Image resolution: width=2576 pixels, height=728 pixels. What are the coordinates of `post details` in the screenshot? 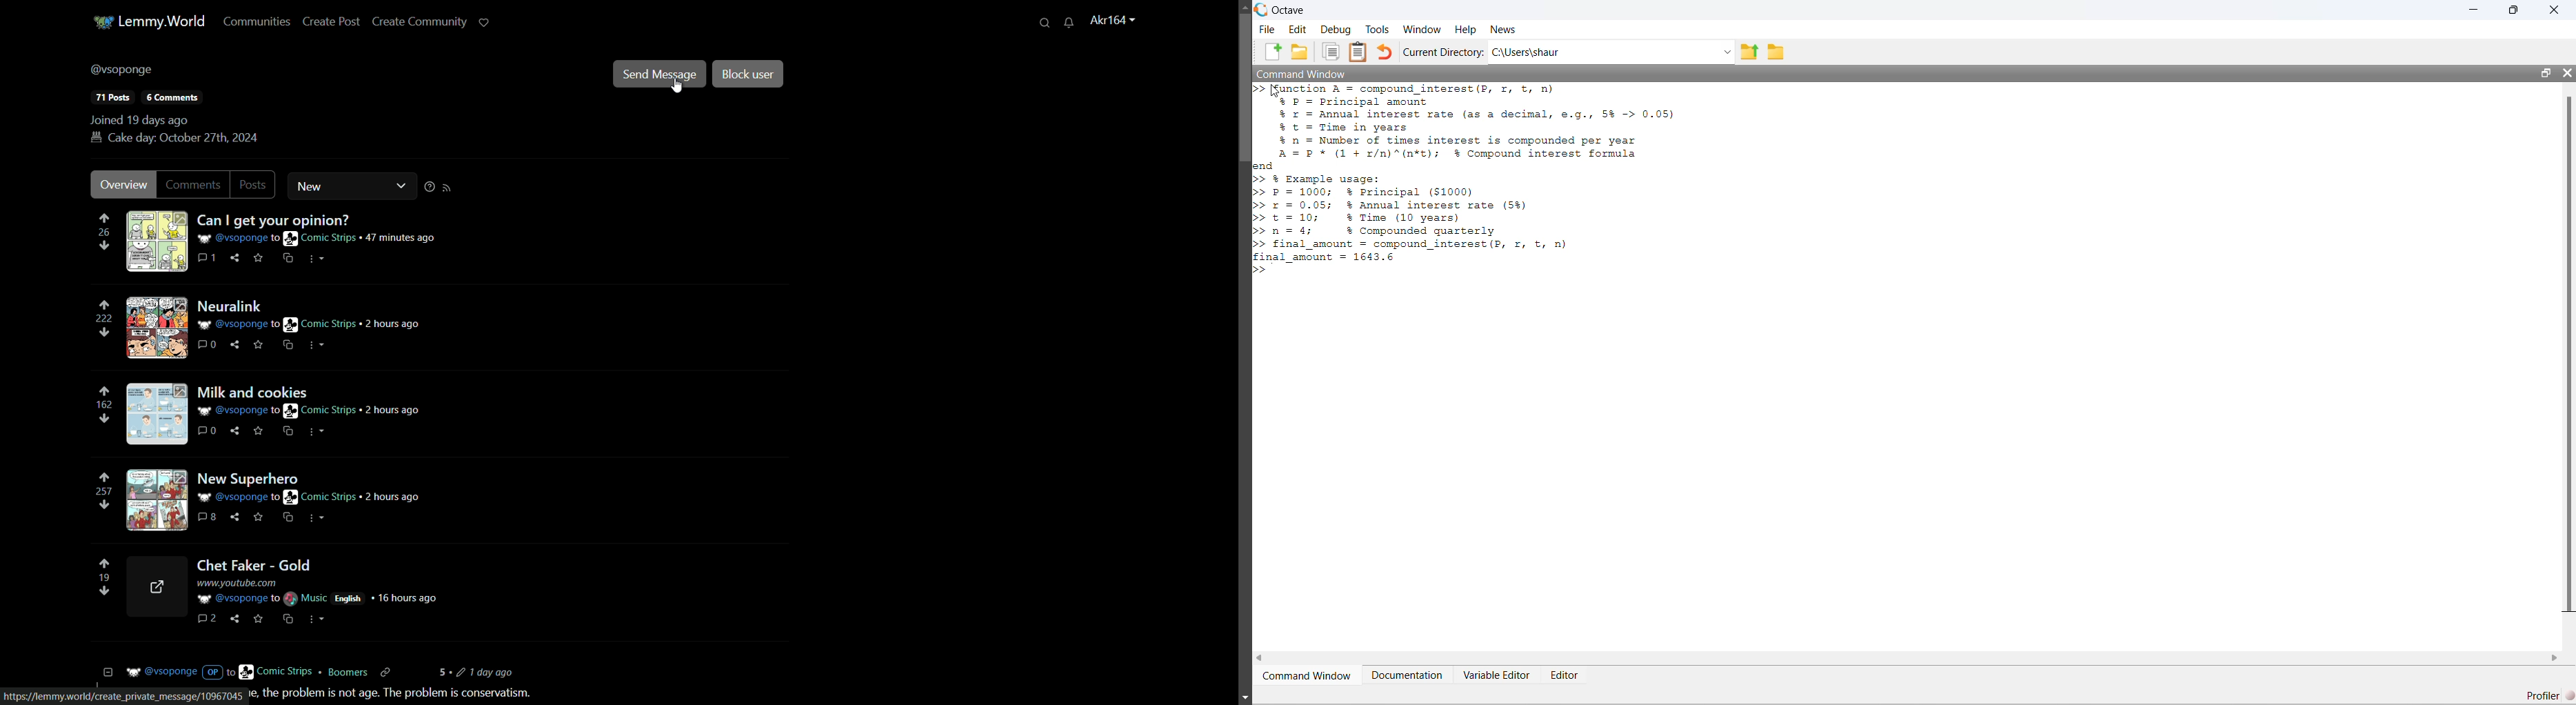 It's located at (327, 238).